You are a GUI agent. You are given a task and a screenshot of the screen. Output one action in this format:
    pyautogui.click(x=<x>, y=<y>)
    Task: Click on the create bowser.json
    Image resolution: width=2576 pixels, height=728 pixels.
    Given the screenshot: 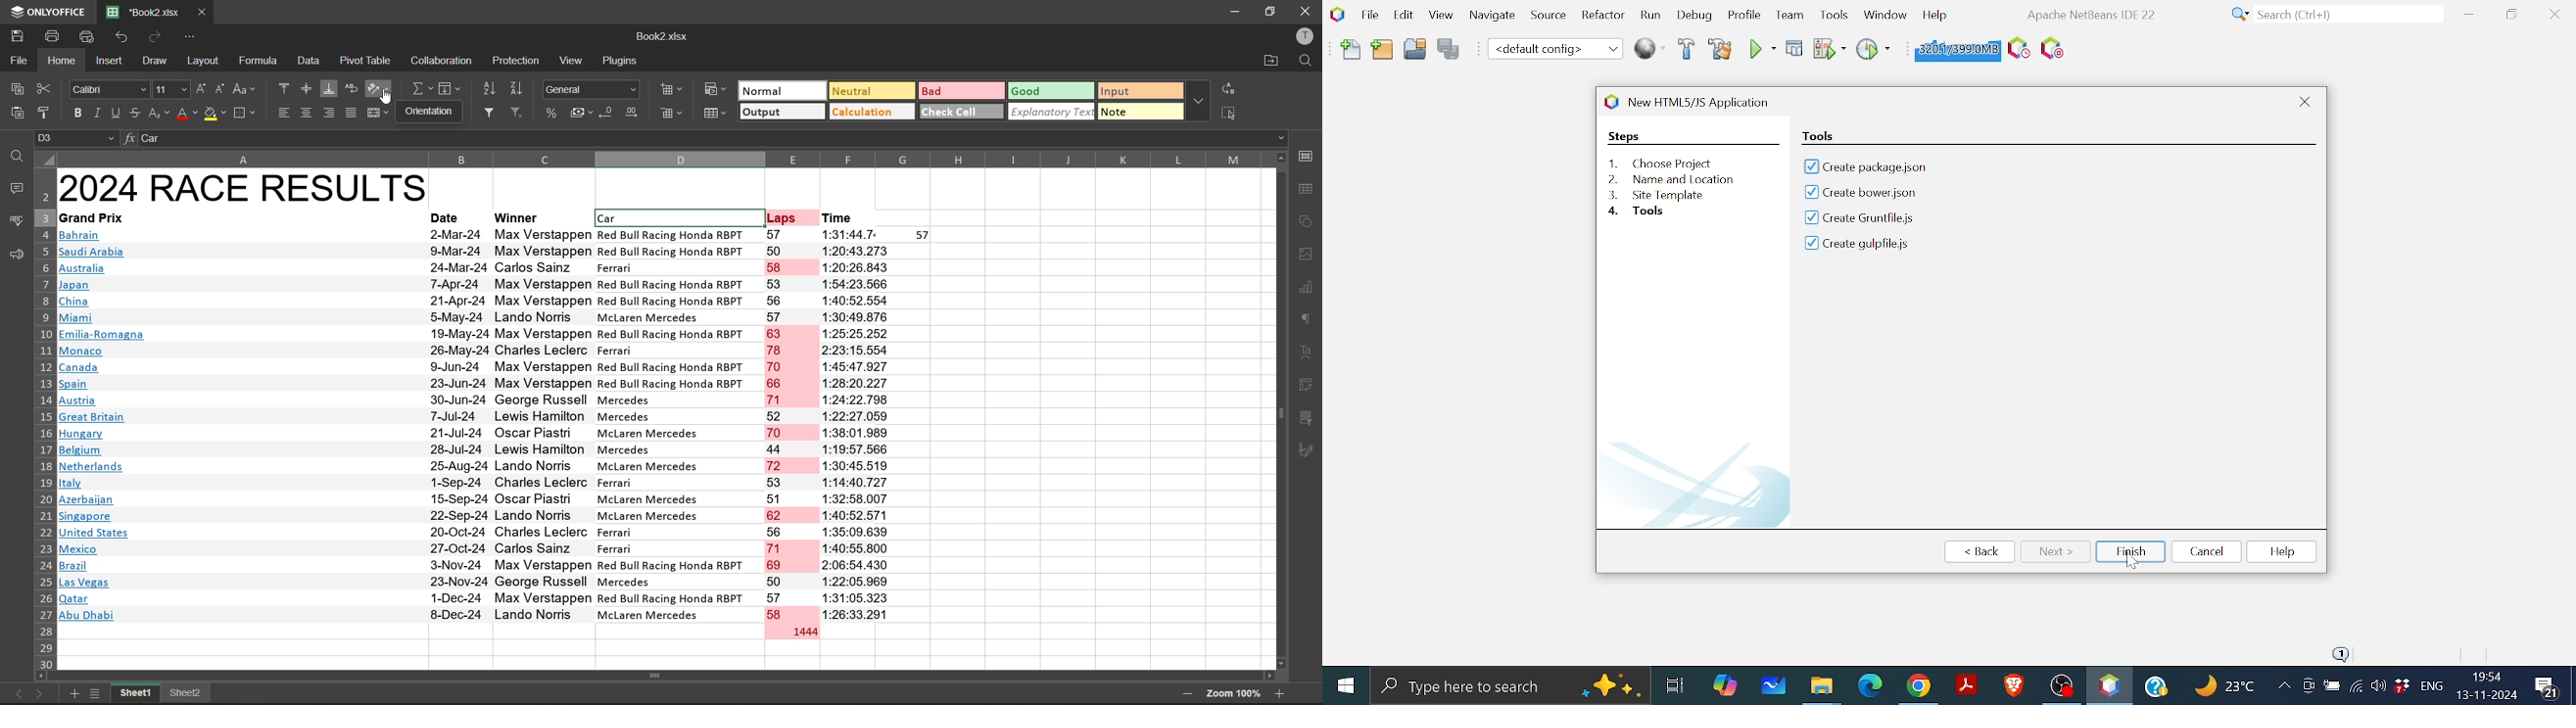 What is the action you would take?
    pyautogui.click(x=1881, y=192)
    